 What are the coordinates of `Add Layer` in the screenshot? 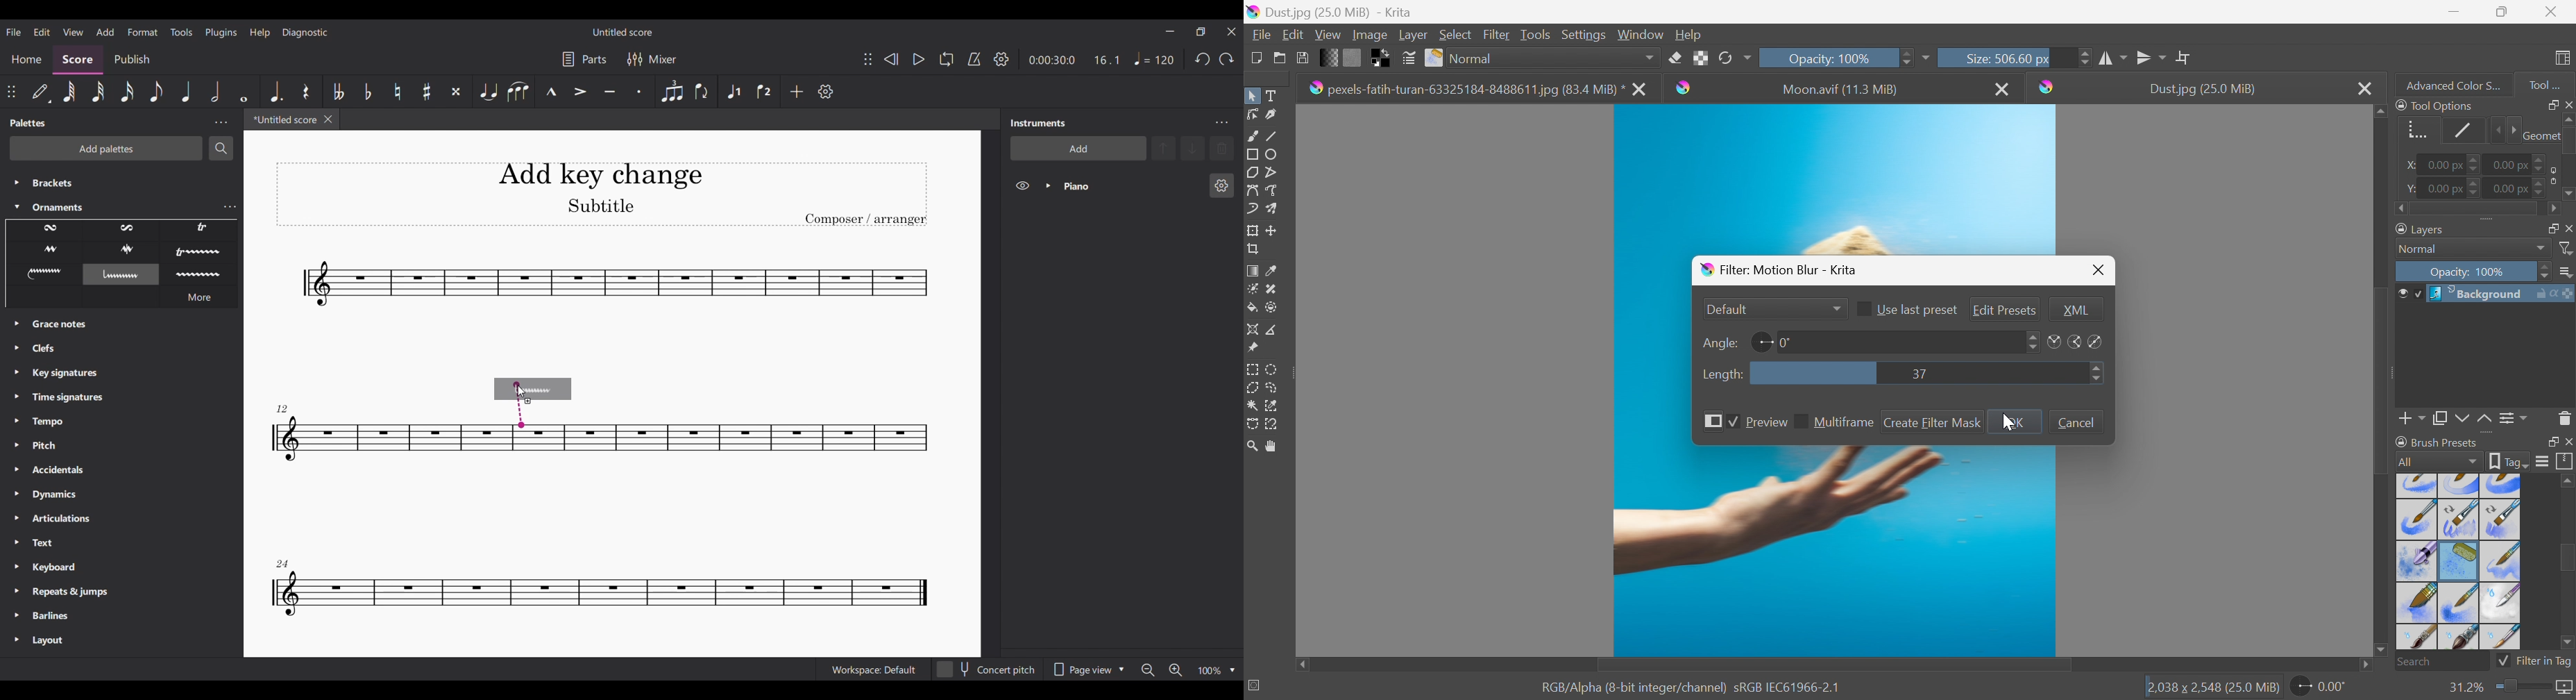 It's located at (2412, 420).